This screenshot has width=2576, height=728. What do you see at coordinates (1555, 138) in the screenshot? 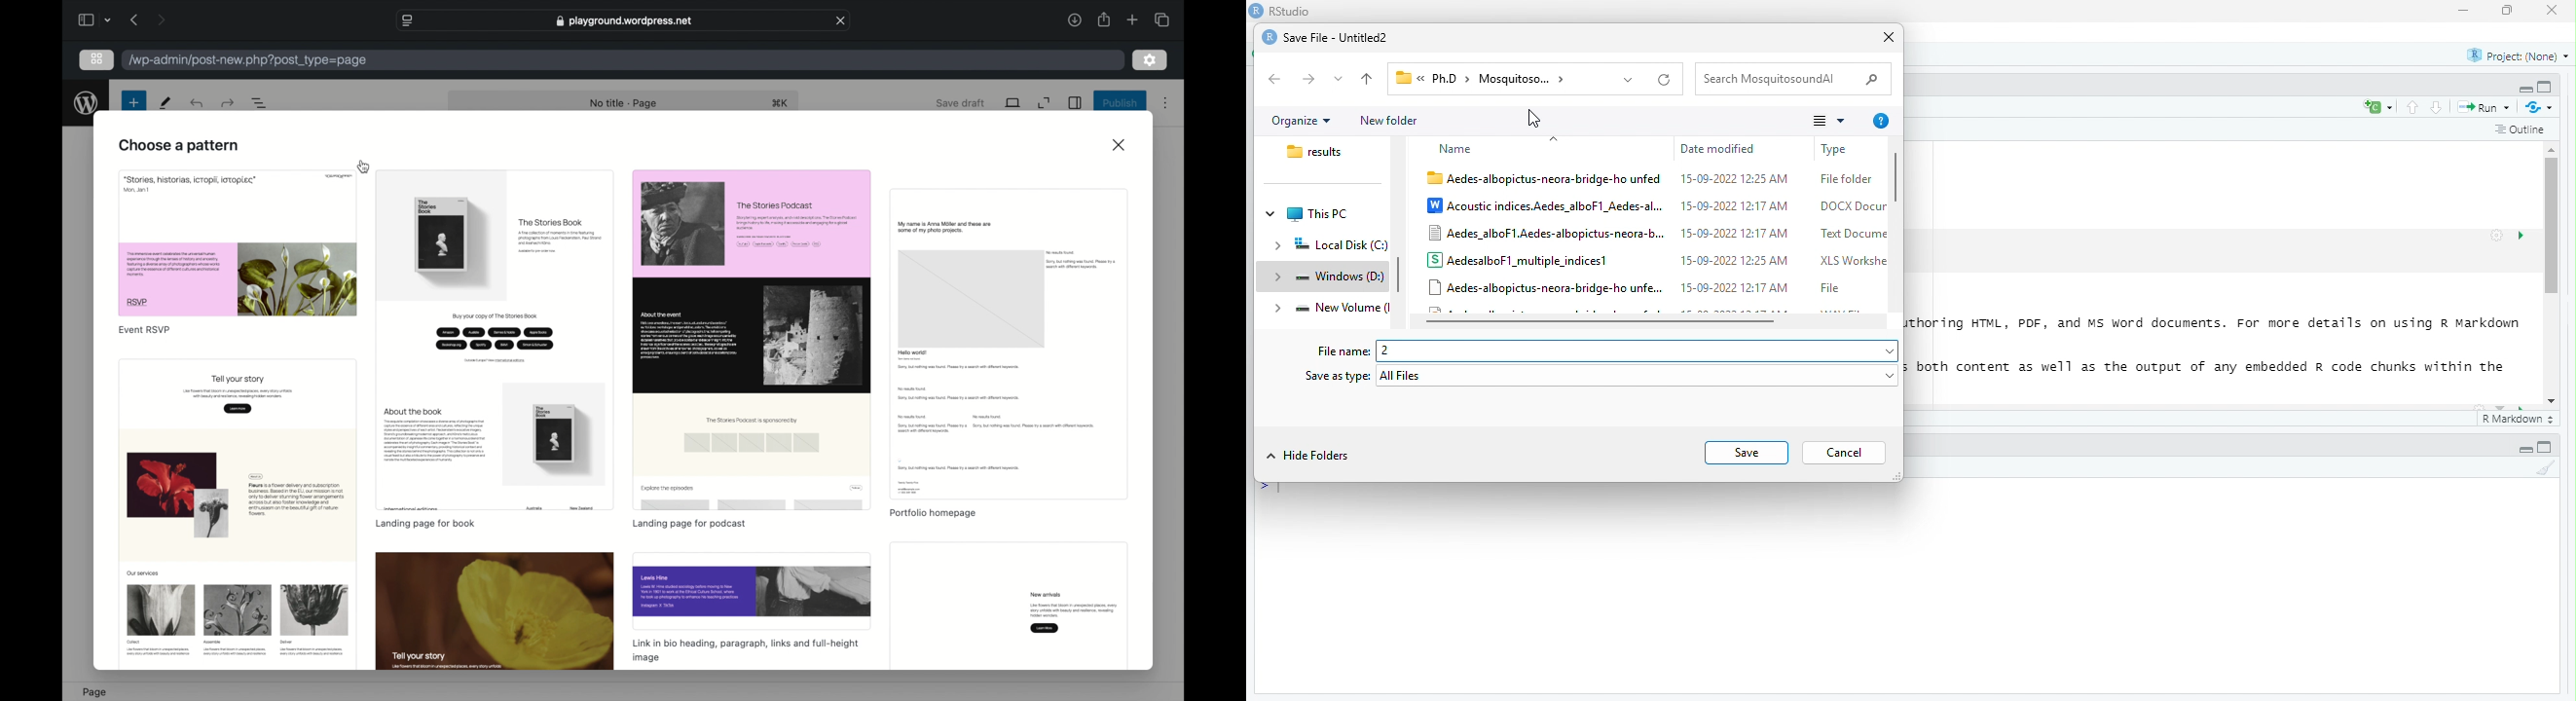
I see `^` at bounding box center [1555, 138].